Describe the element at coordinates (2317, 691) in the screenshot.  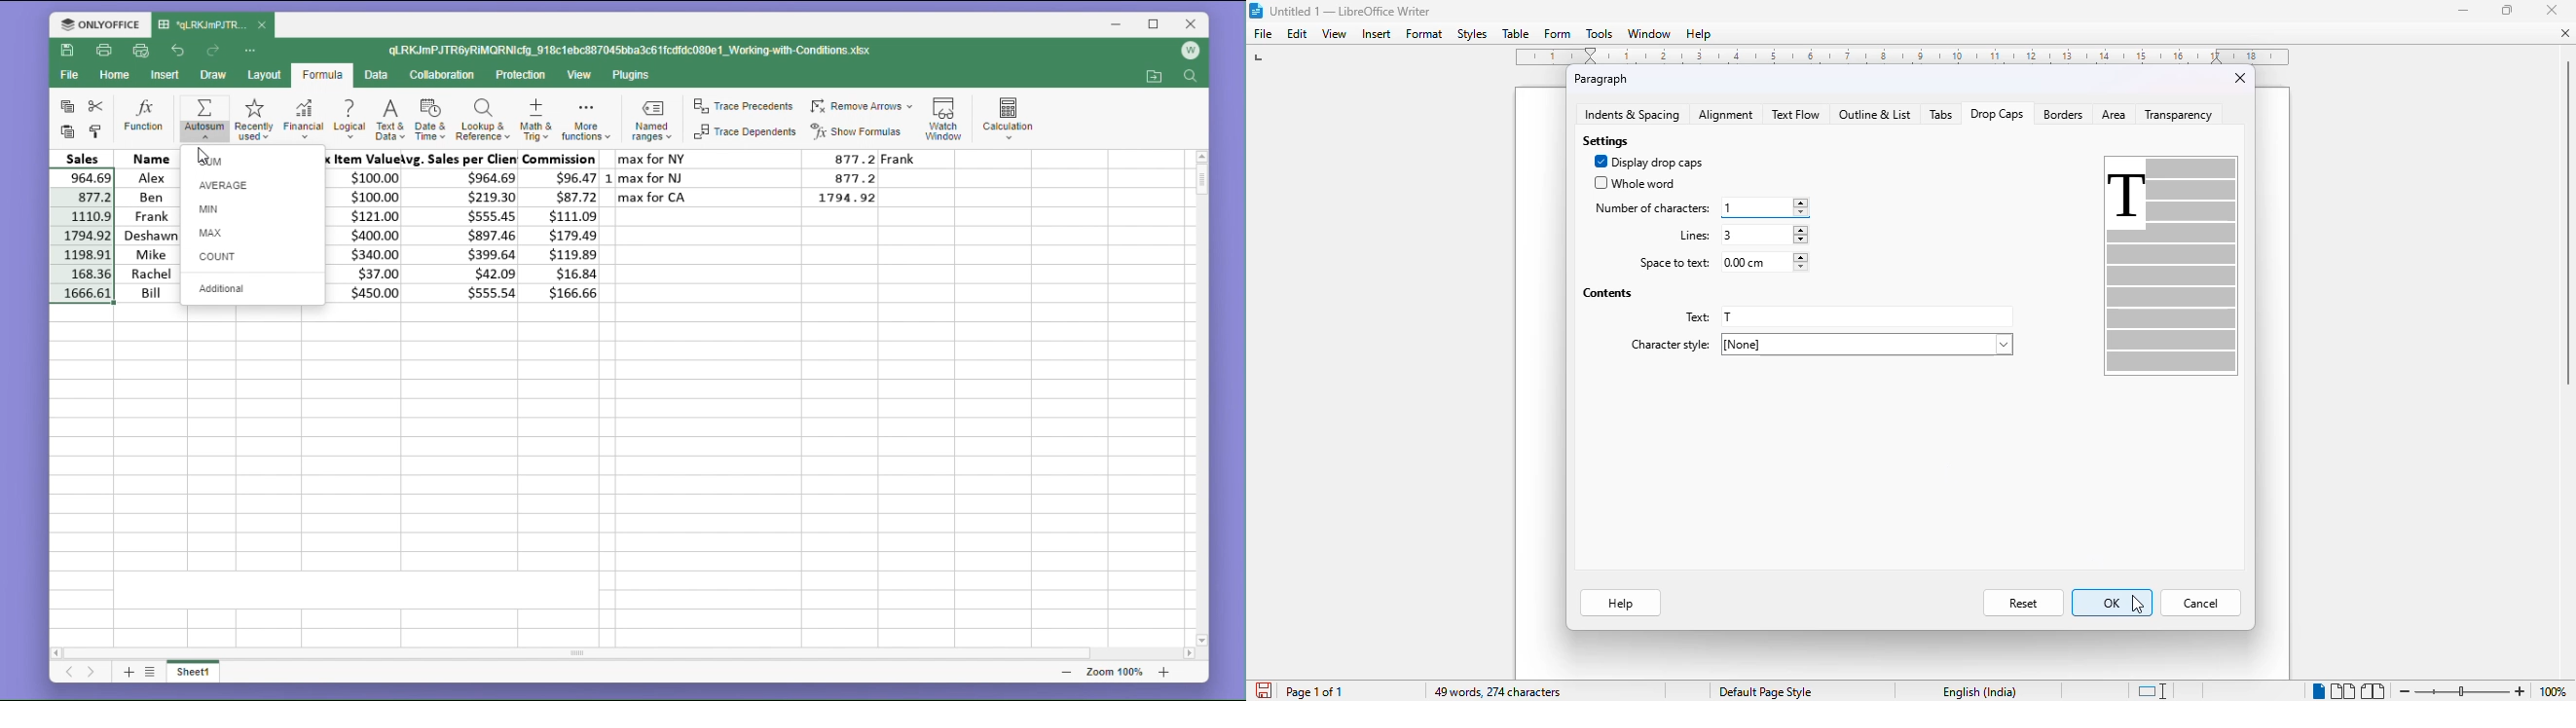
I see `single-page view` at that location.